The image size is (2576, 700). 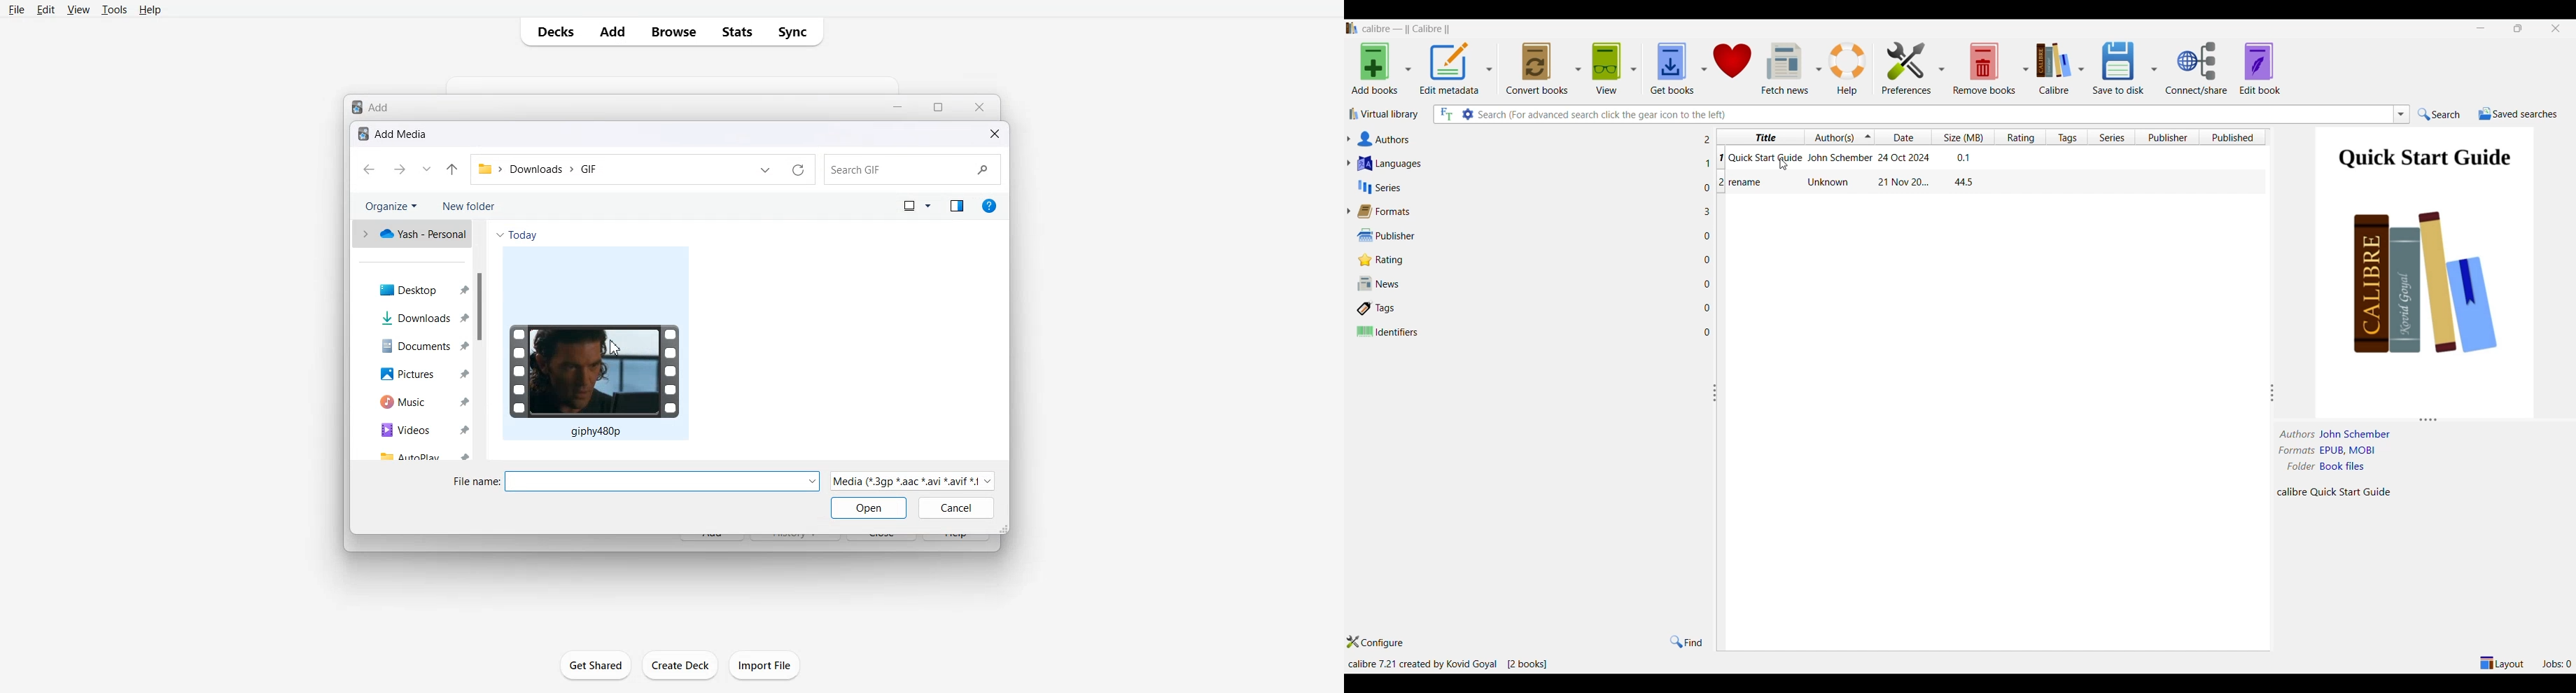 What do you see at coordinates (416, 428) in the screenshot?
I see `Videos` at bounding box center [416, 428].